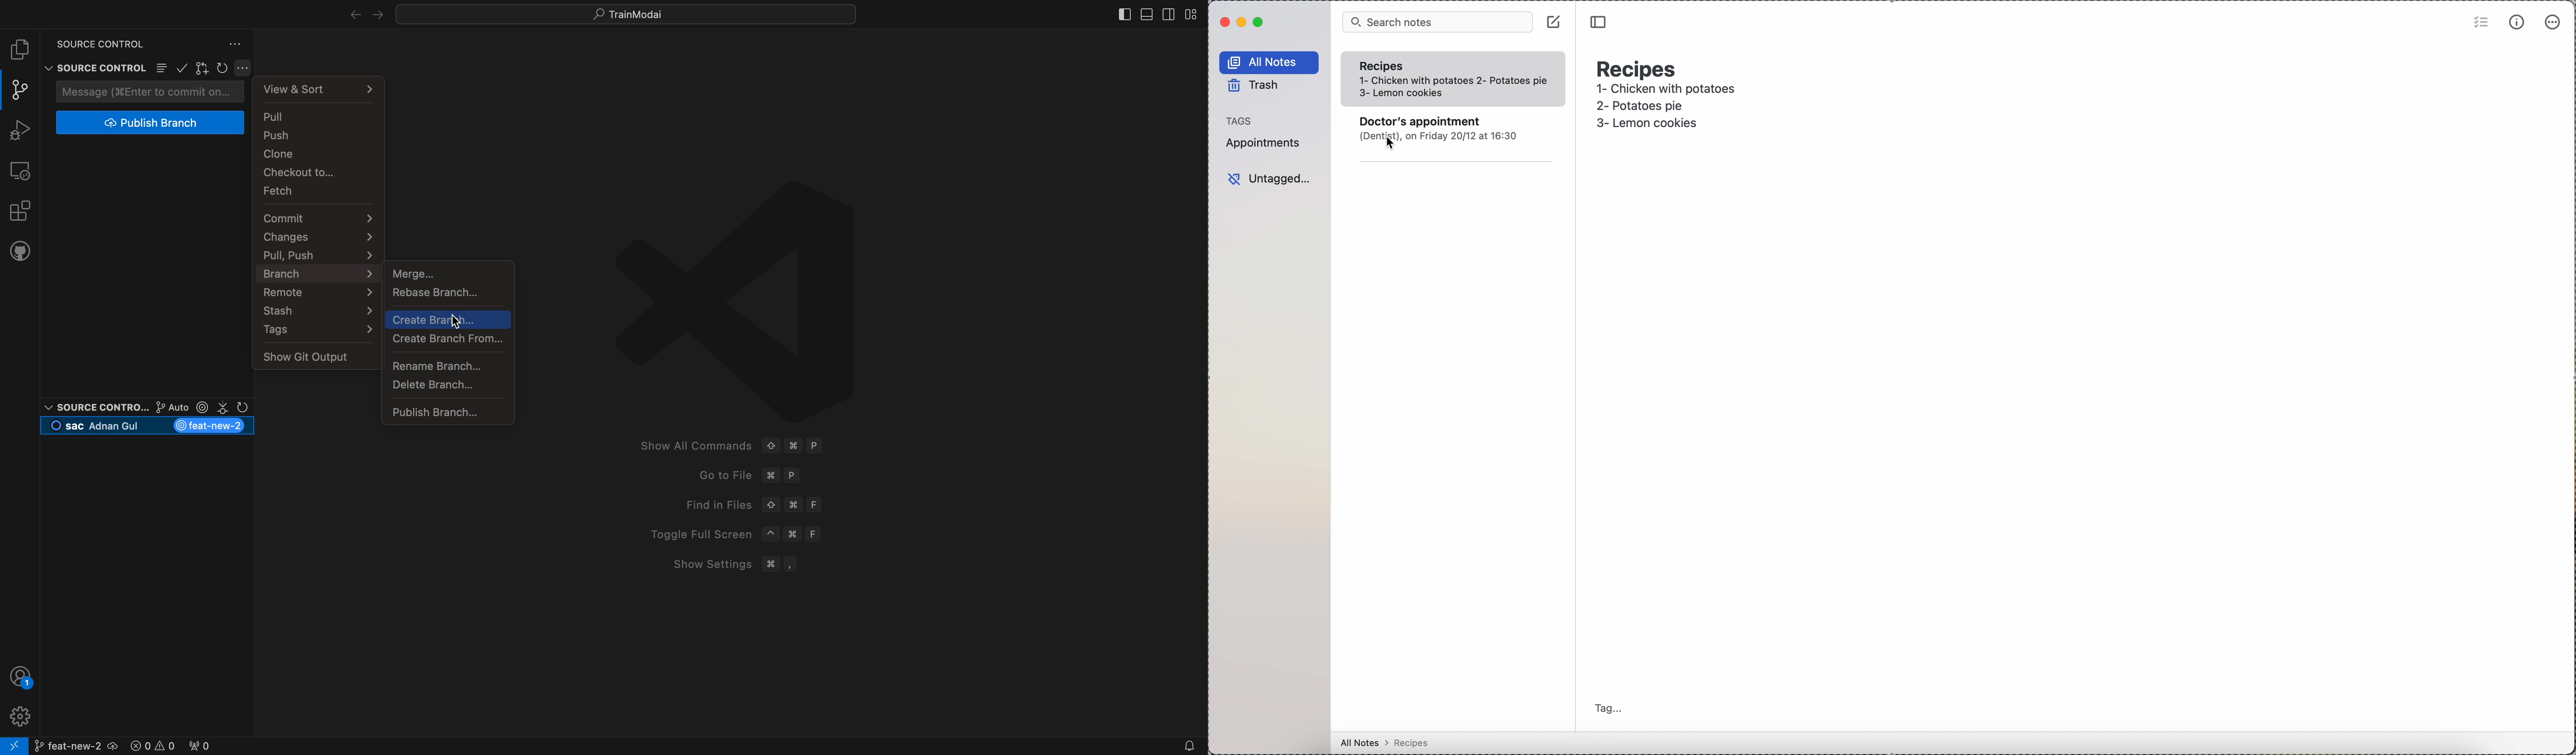  I want to click on tags, so click(1244, 121).